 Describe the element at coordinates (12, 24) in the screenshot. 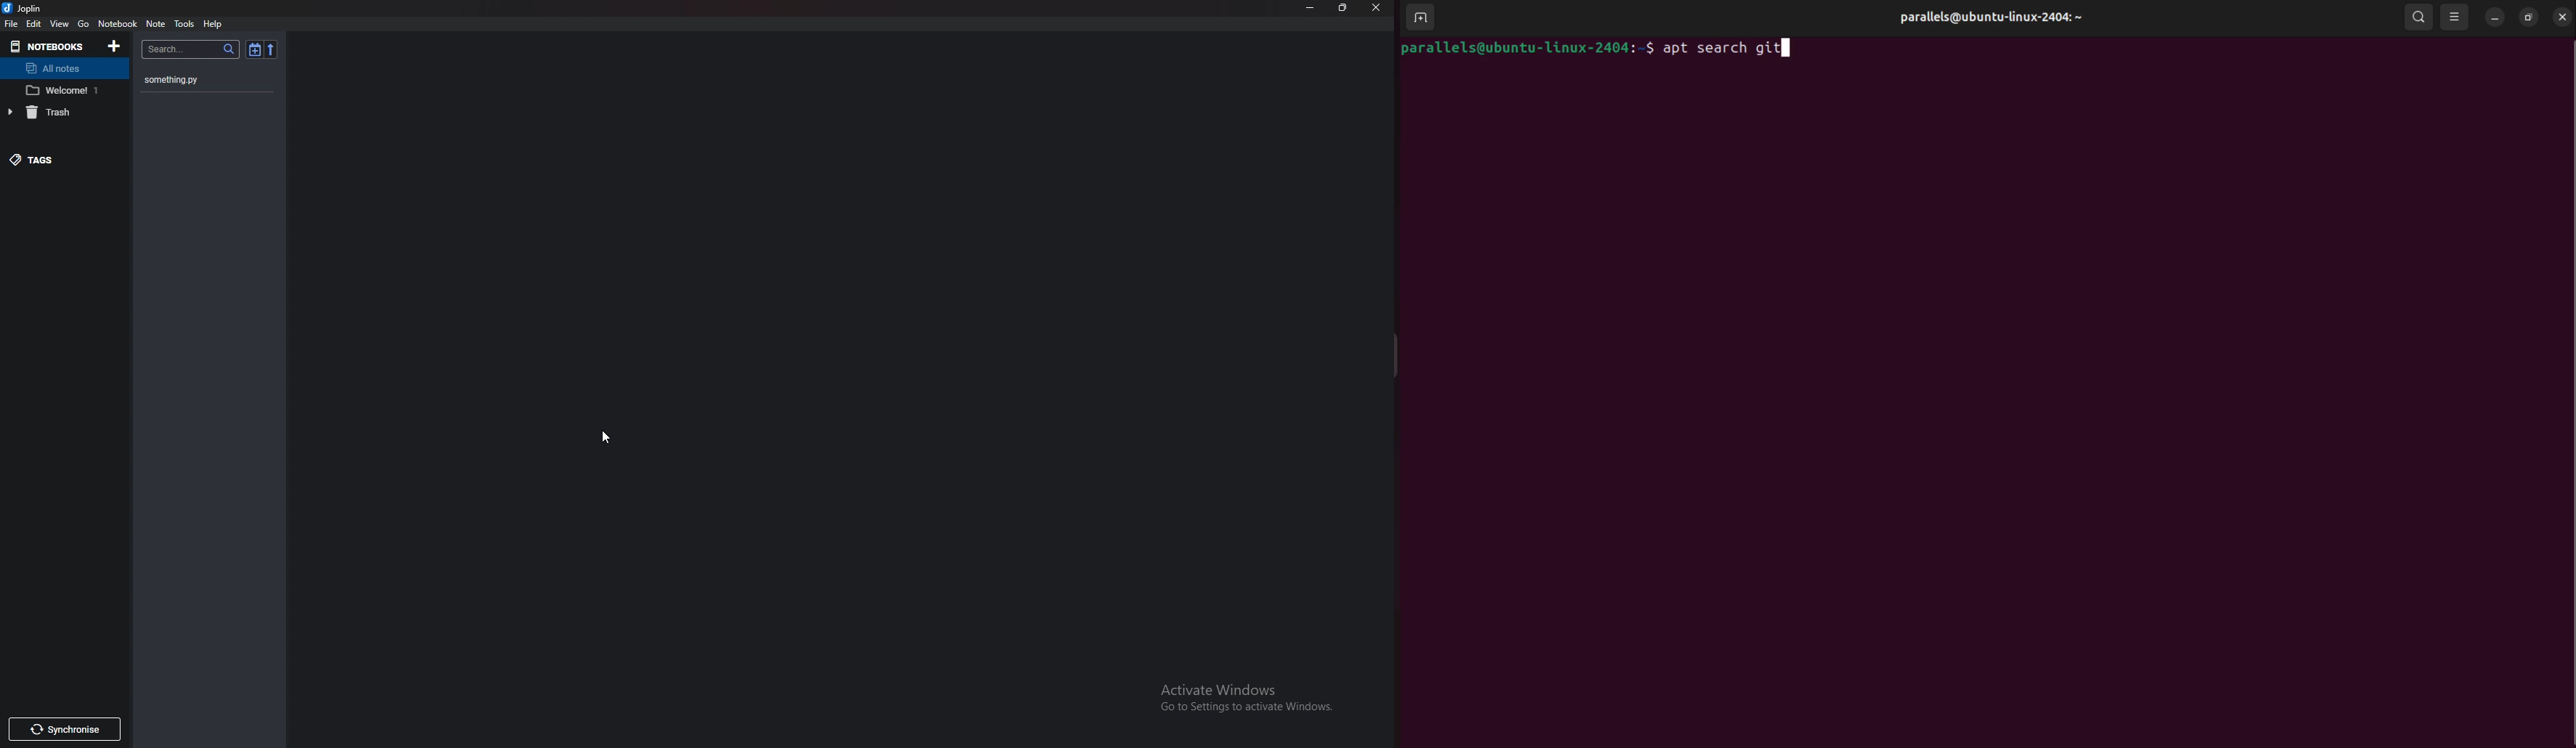

I see `File` at that location.